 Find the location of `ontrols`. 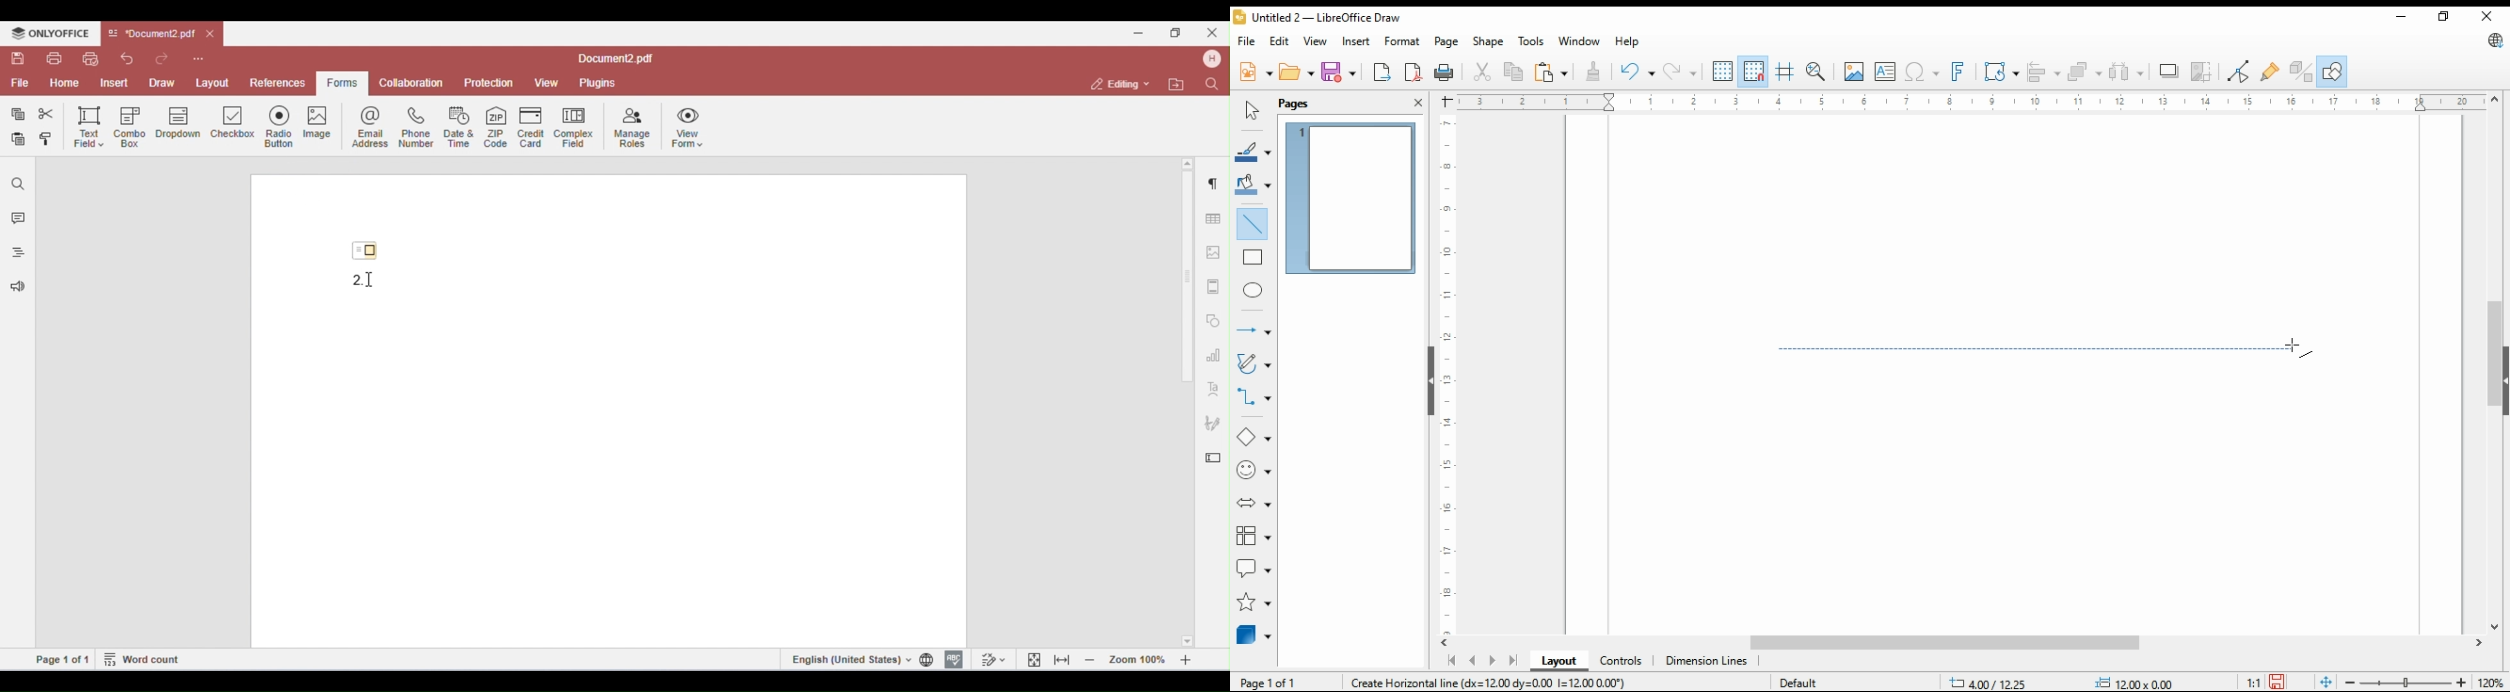

ontrols is located at coordinates (1622, 661).